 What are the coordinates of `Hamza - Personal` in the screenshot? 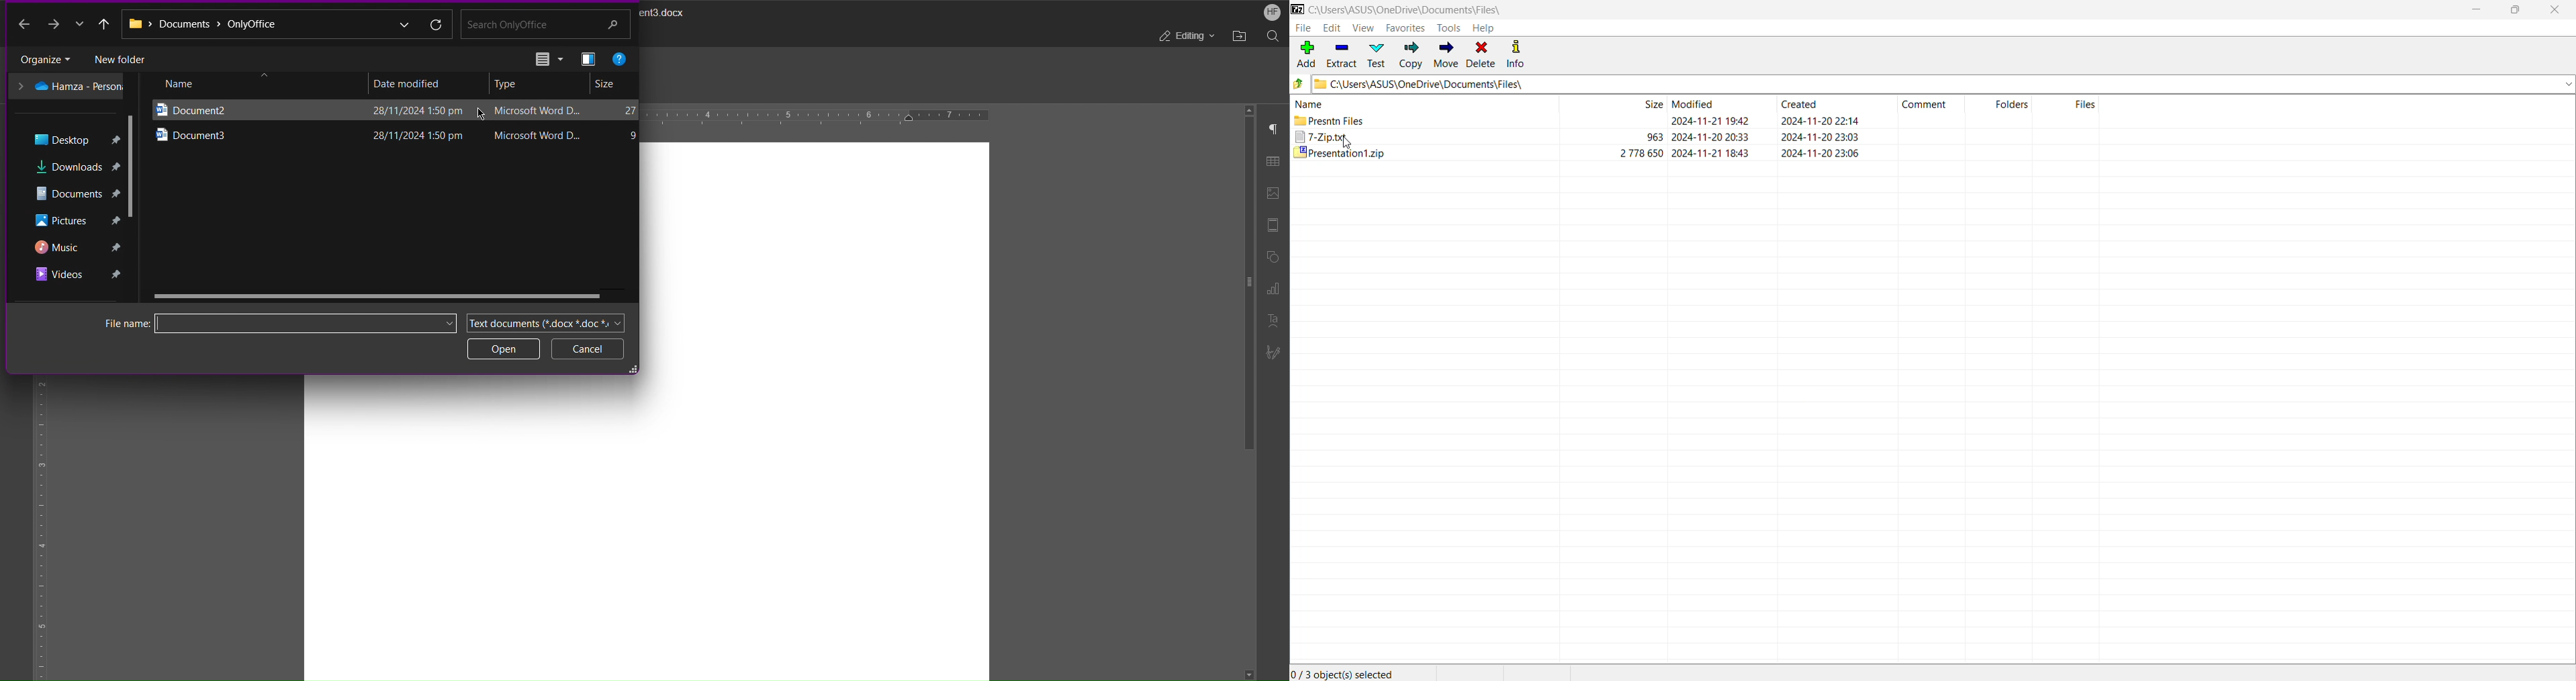 It's located at (69, 87).